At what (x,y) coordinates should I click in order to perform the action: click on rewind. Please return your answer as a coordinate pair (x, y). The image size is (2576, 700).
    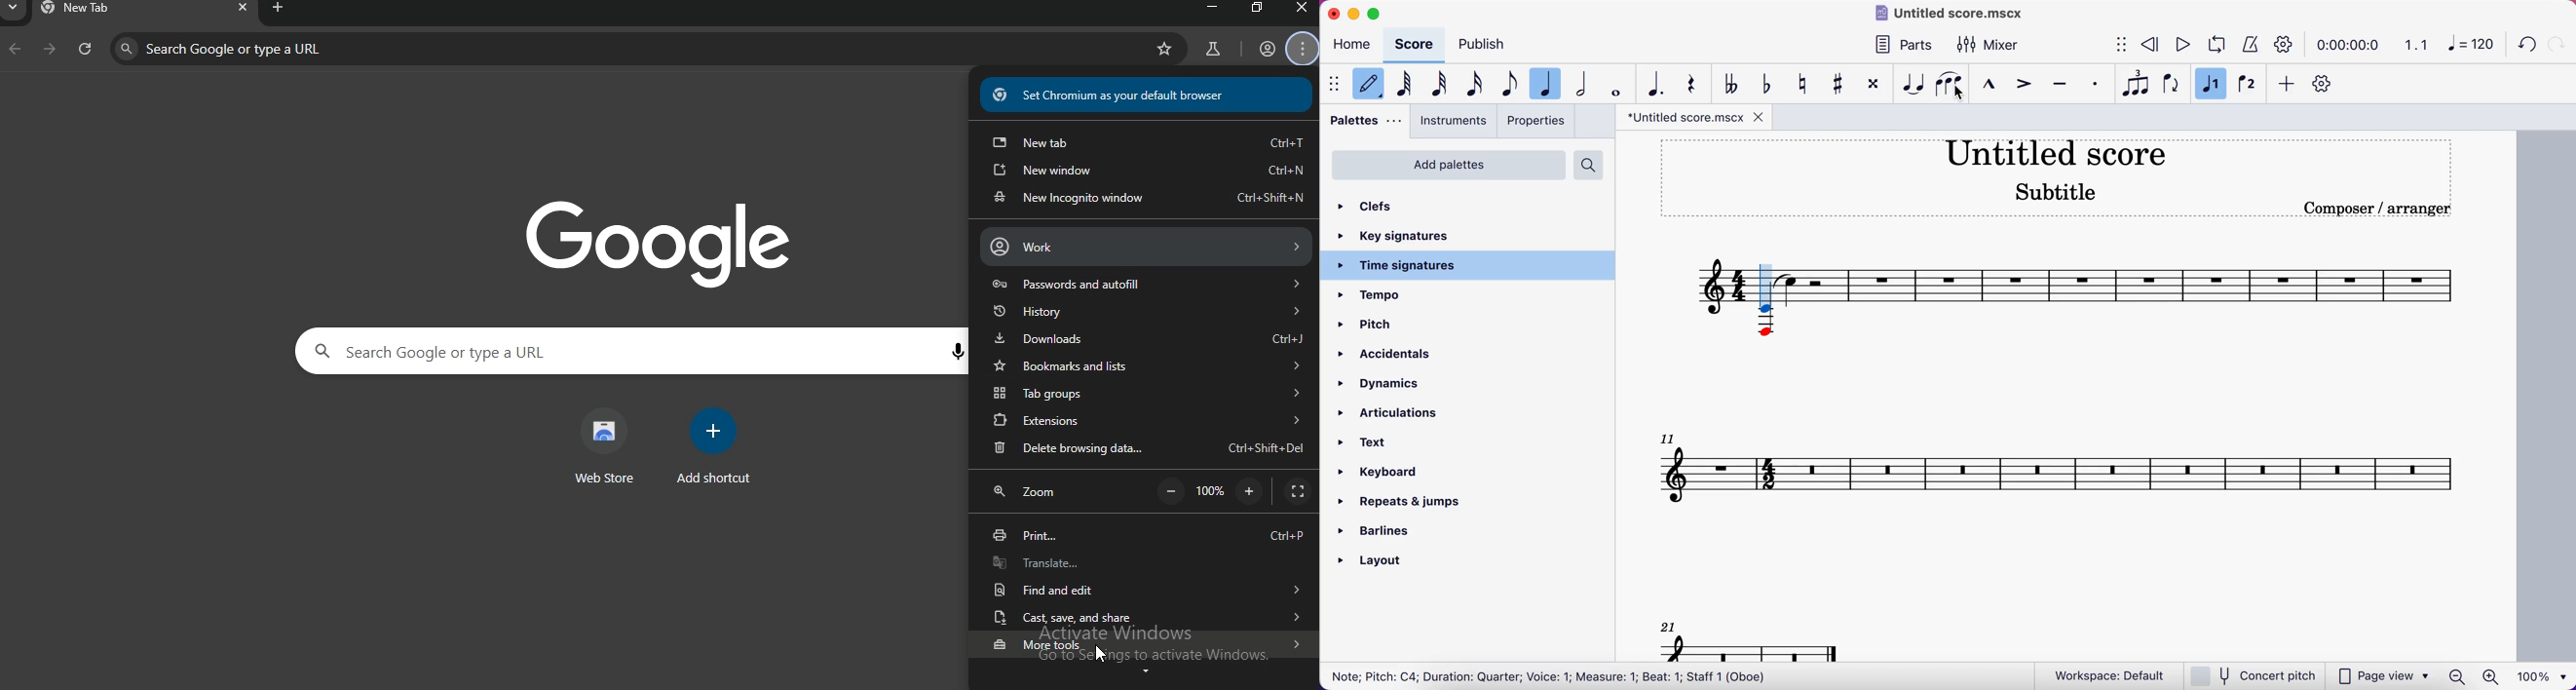
    Looking at the image, I should click on (2147, 46).